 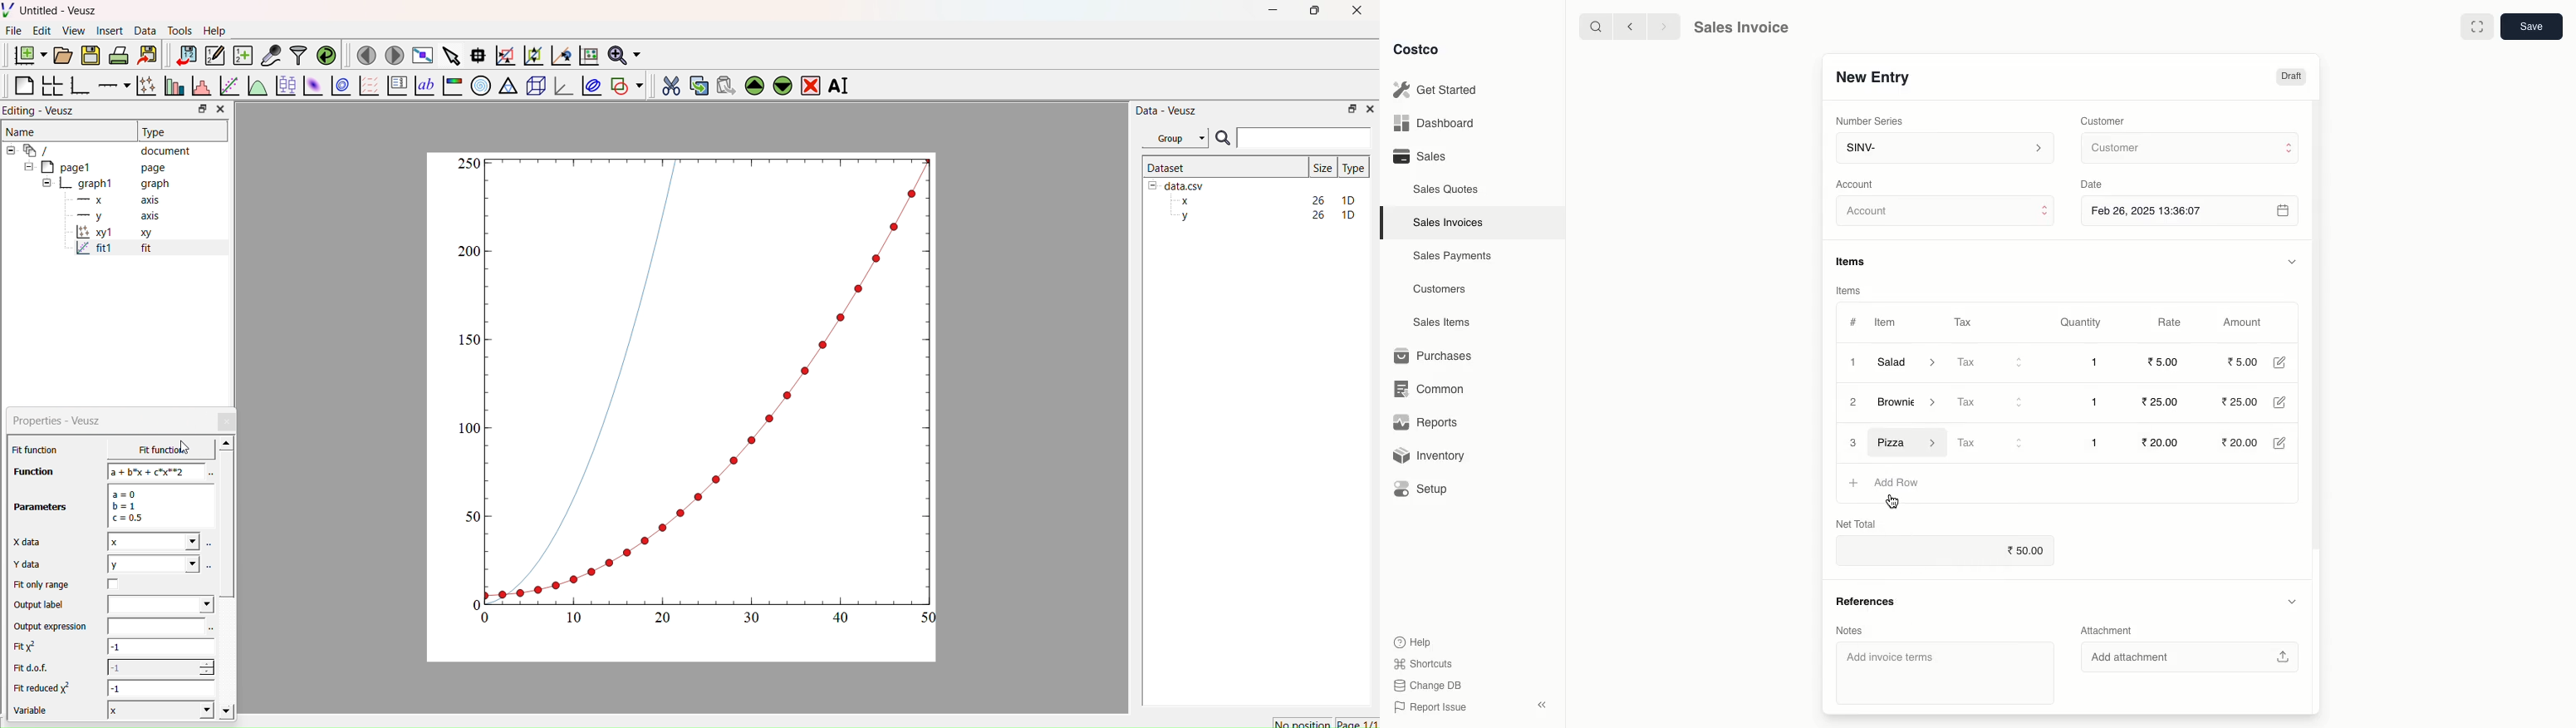 What do you see at coordinates (1854, 403) in the screenshot?
I see `2` at bounding box center [1854, 403].